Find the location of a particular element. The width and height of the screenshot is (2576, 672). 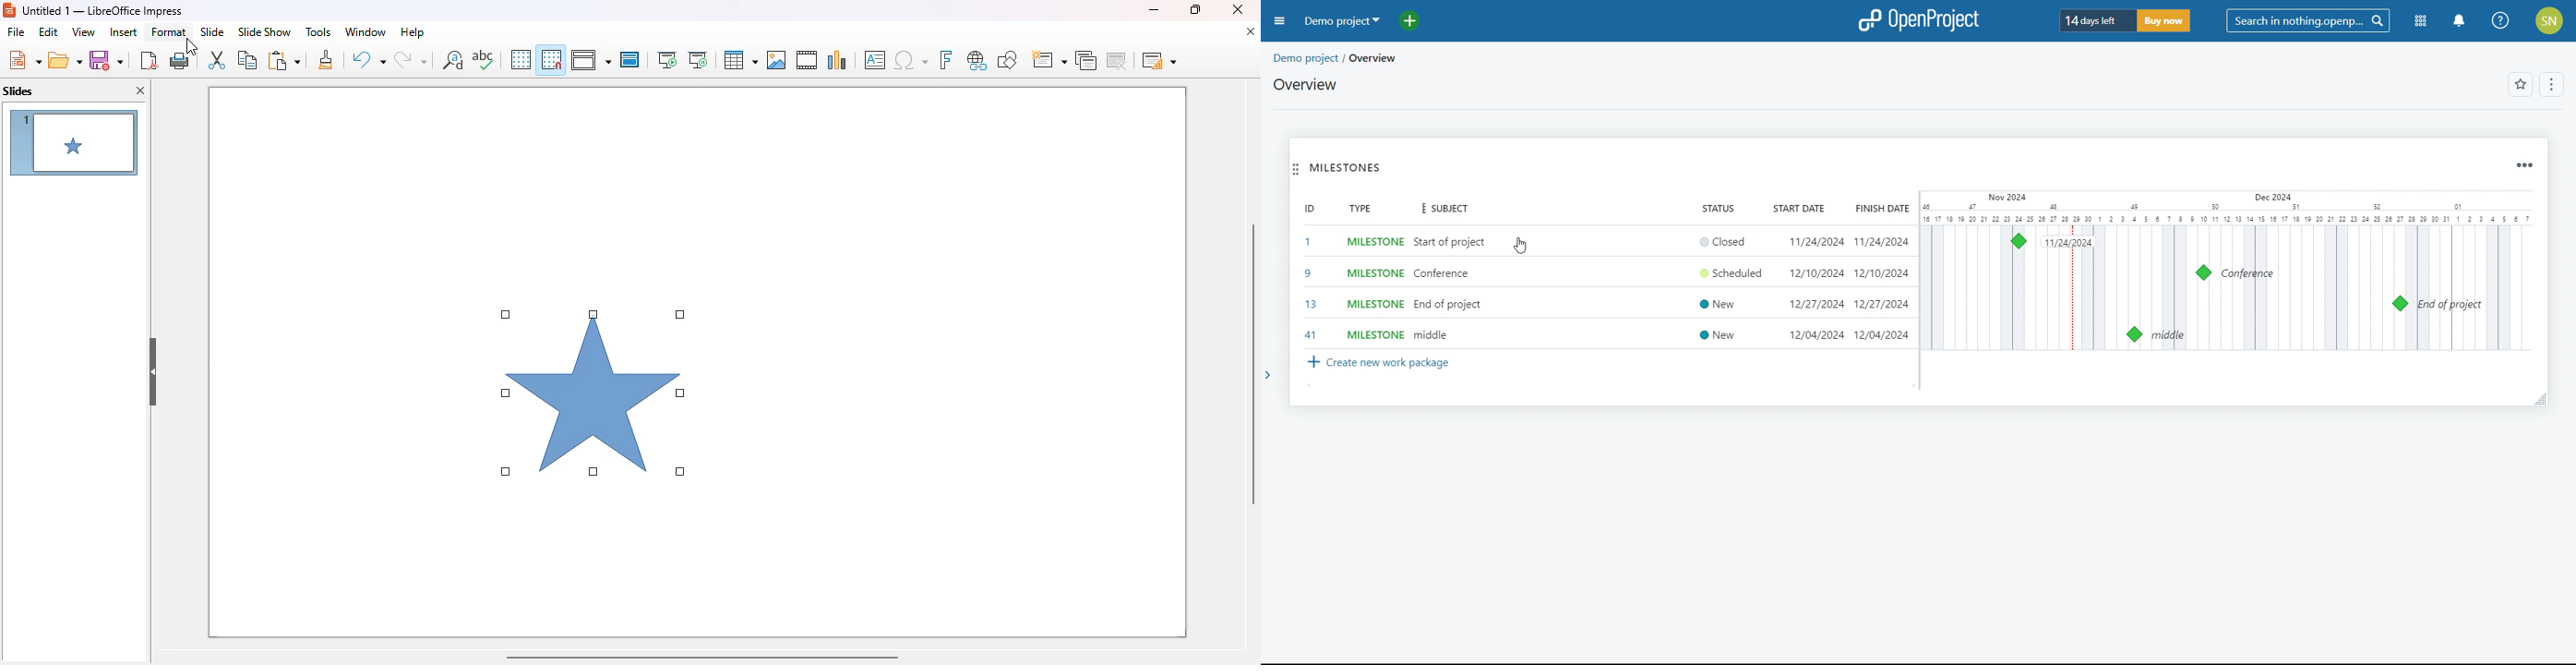

insert special characters is located at coordinates (911, 60).